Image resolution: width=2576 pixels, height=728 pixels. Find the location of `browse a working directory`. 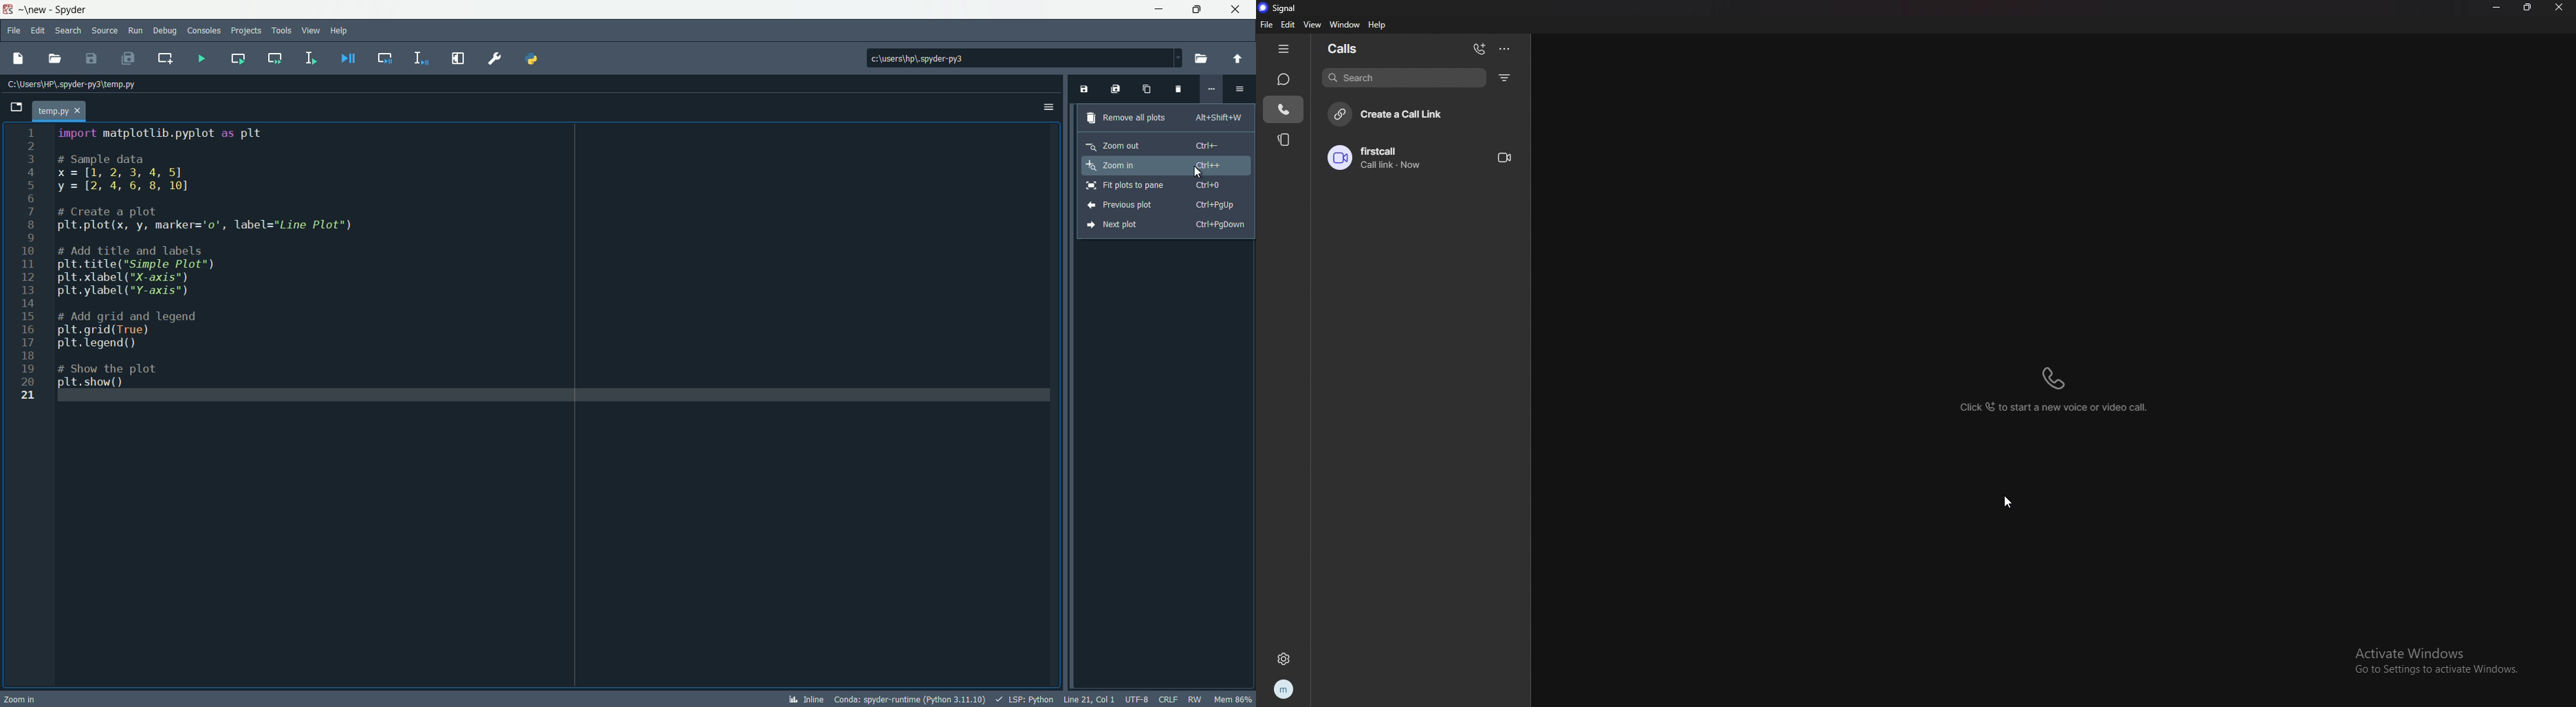

browse a working directory is located at coordinates (1204, 58).